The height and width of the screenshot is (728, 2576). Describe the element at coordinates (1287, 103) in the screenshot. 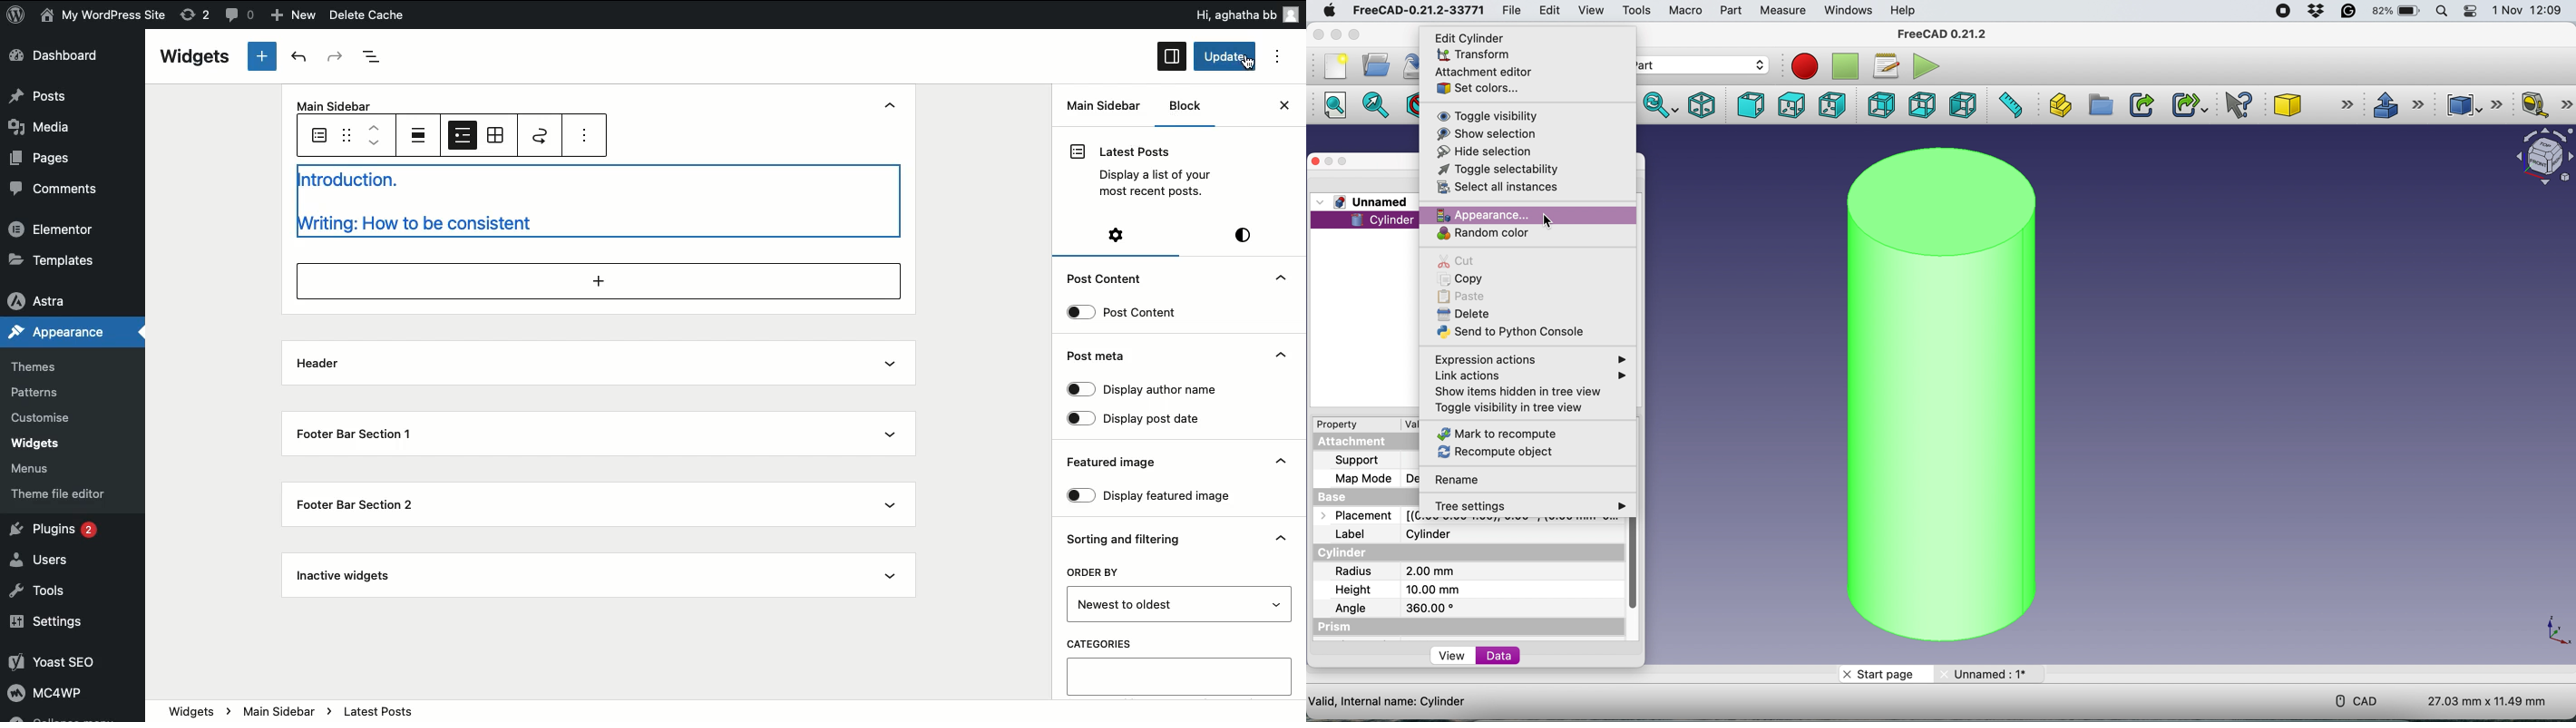

I see `close` at that location.